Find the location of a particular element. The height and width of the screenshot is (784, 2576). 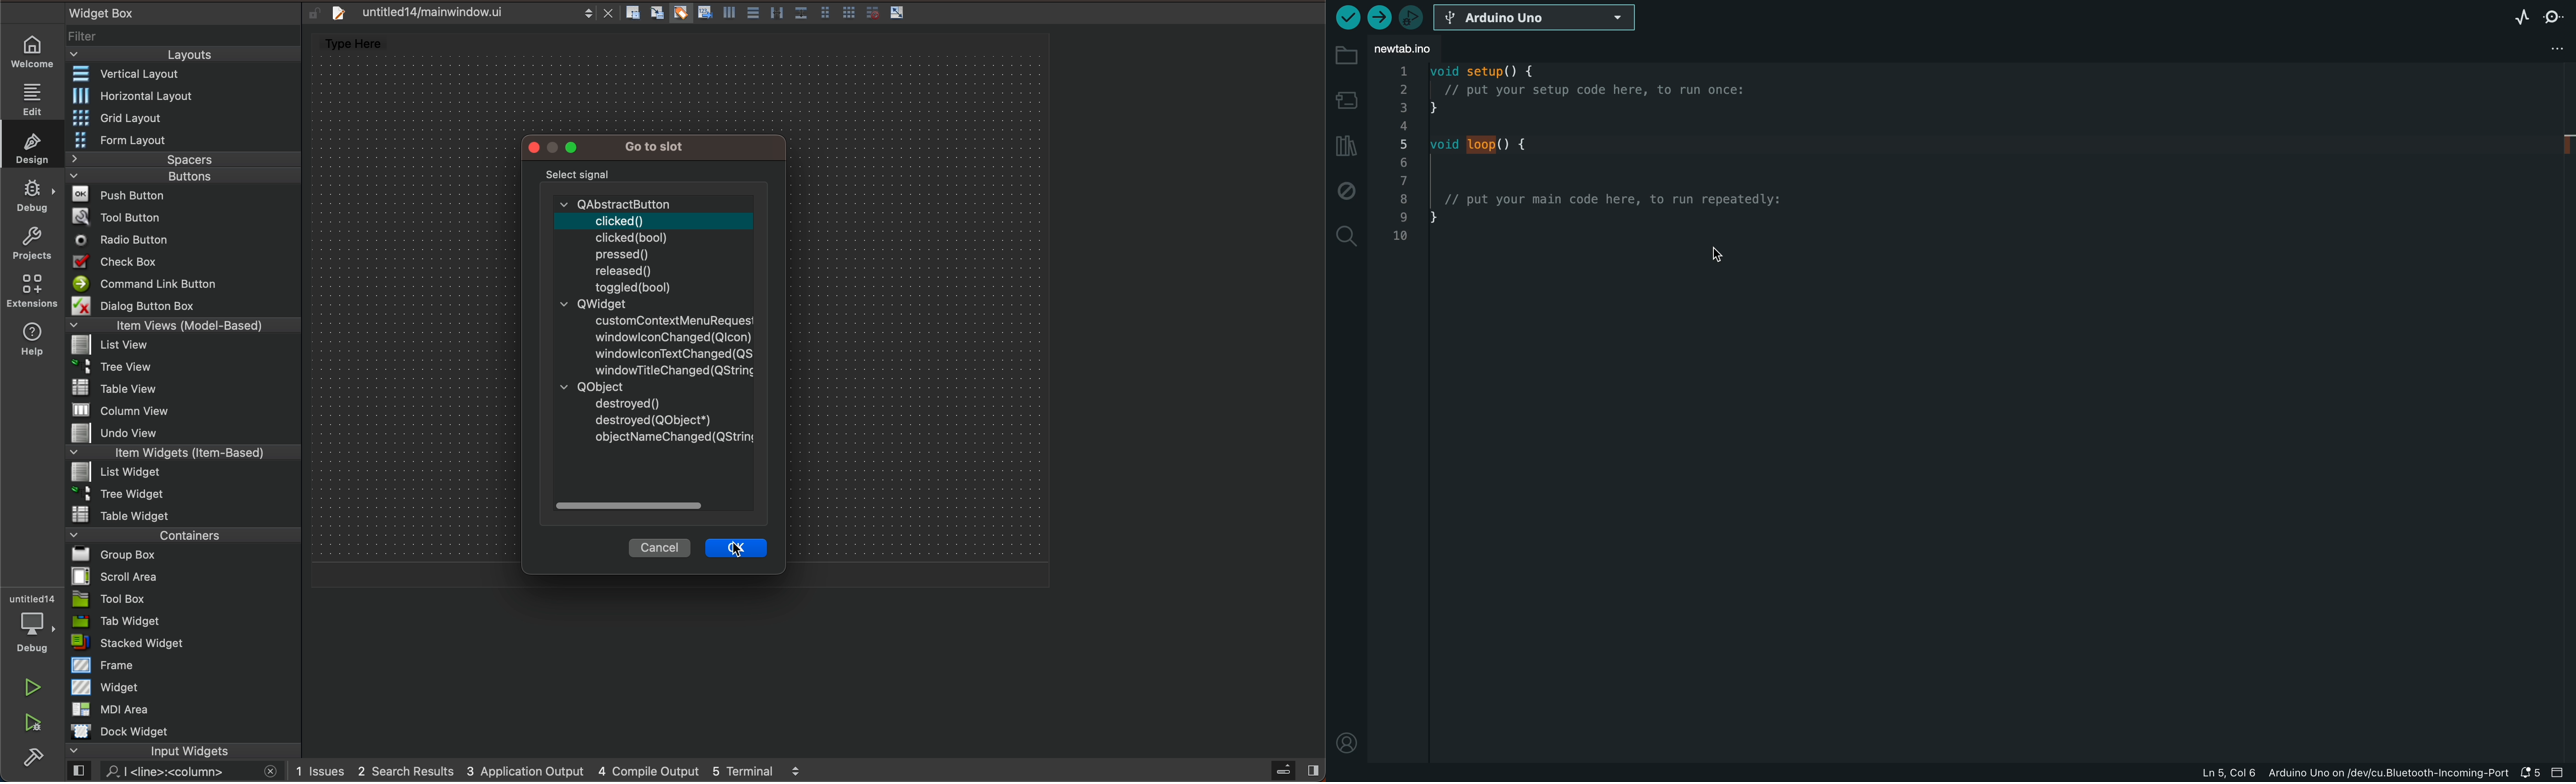

tree view is located at coordinates (188, 369).